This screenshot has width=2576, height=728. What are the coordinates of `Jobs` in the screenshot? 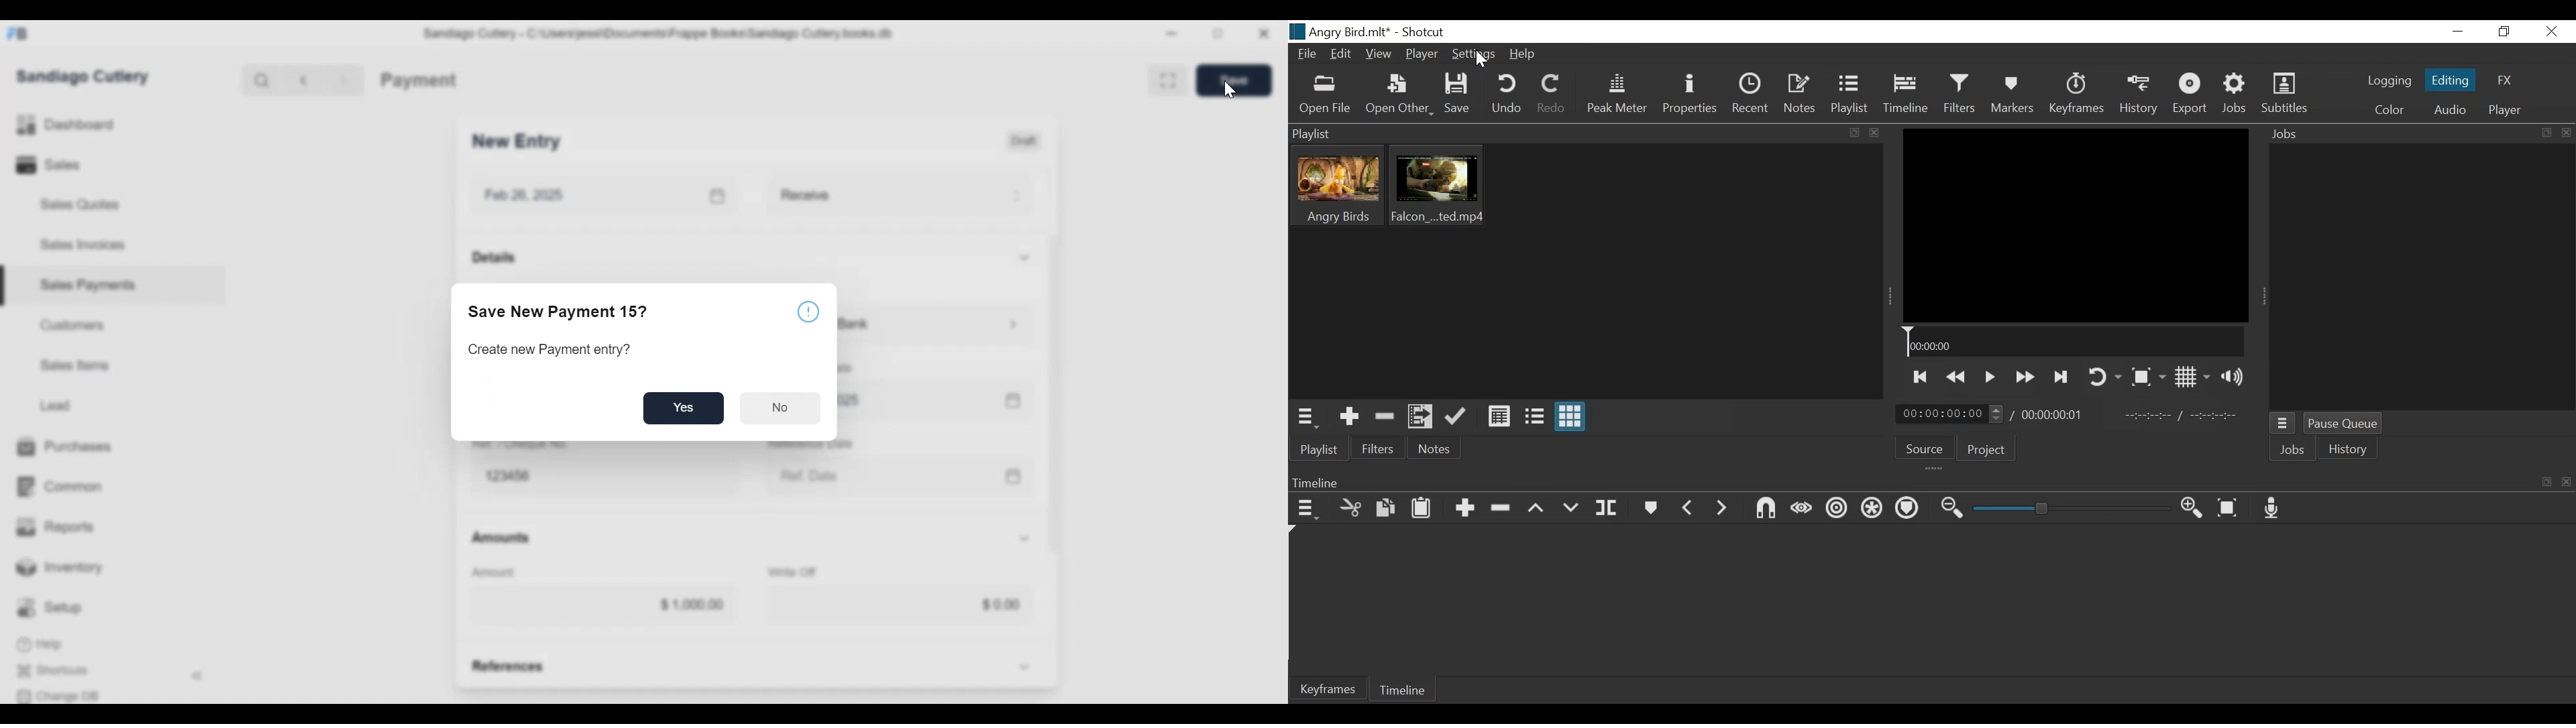 It's located at (2237, 94).